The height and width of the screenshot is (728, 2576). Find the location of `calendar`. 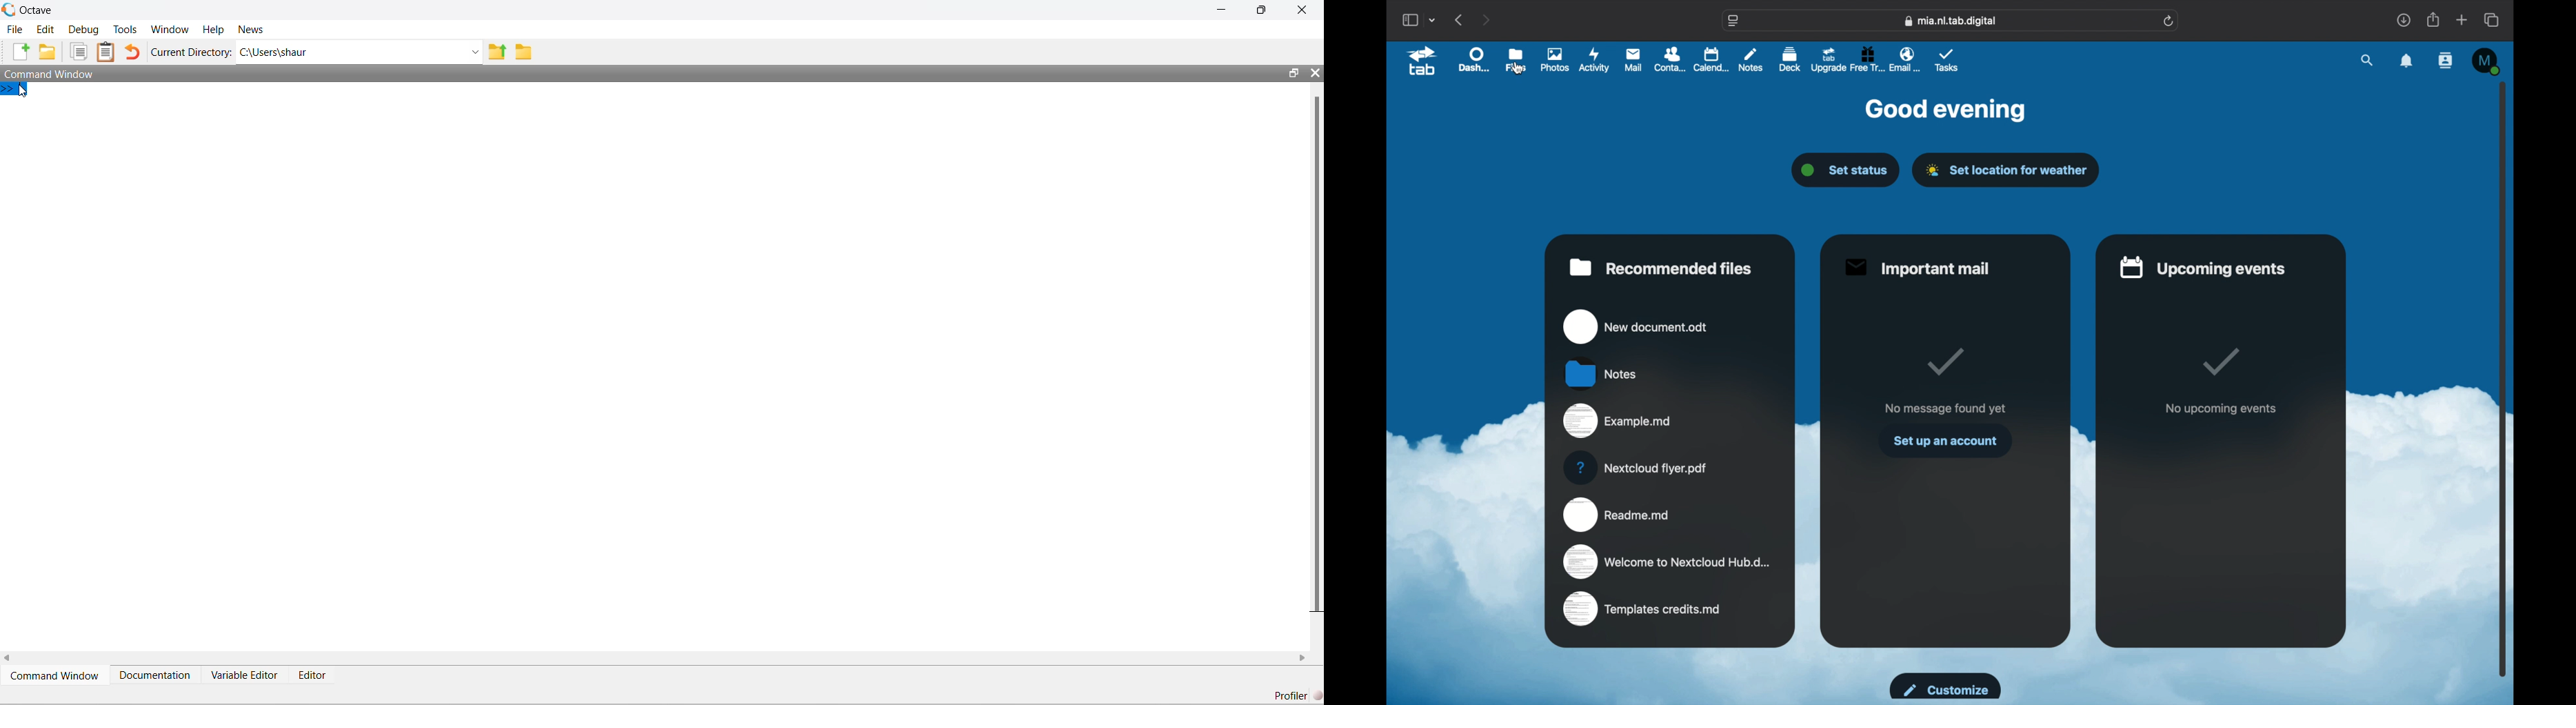

calendar is located at coordinates (1712, 59).